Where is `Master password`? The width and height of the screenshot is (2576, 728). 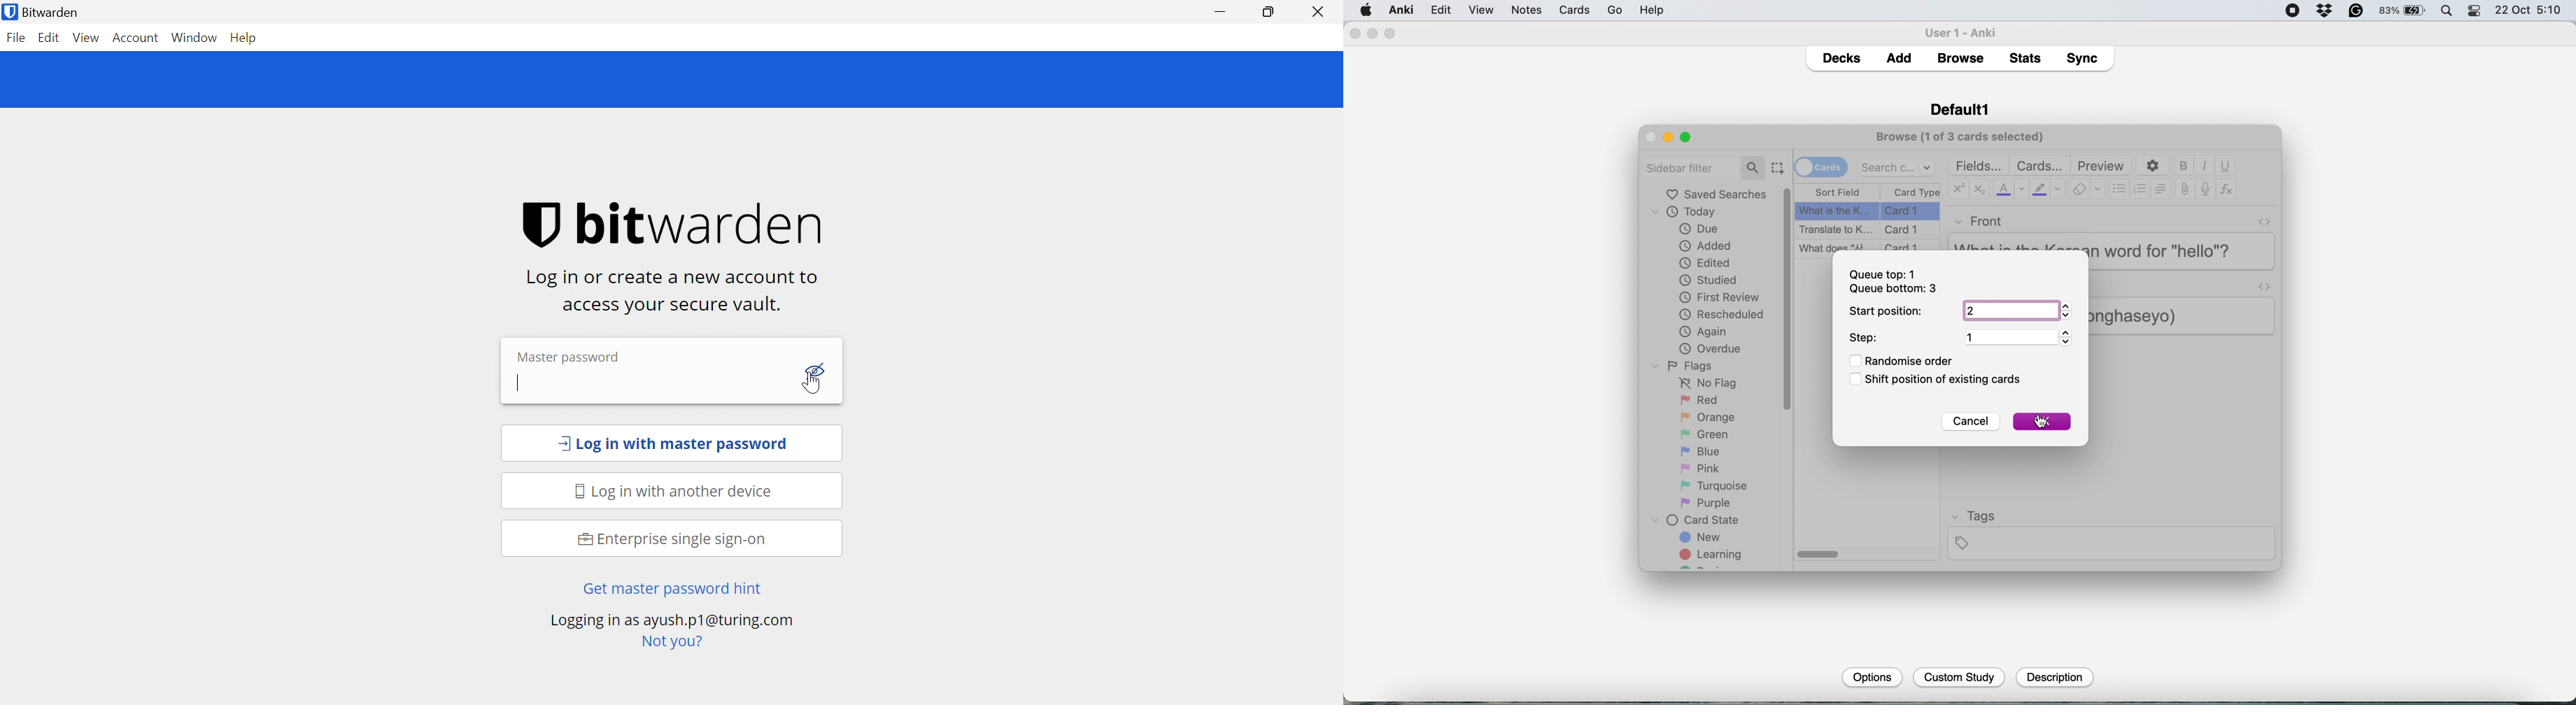
Master password is located at coordinates (567, 355).